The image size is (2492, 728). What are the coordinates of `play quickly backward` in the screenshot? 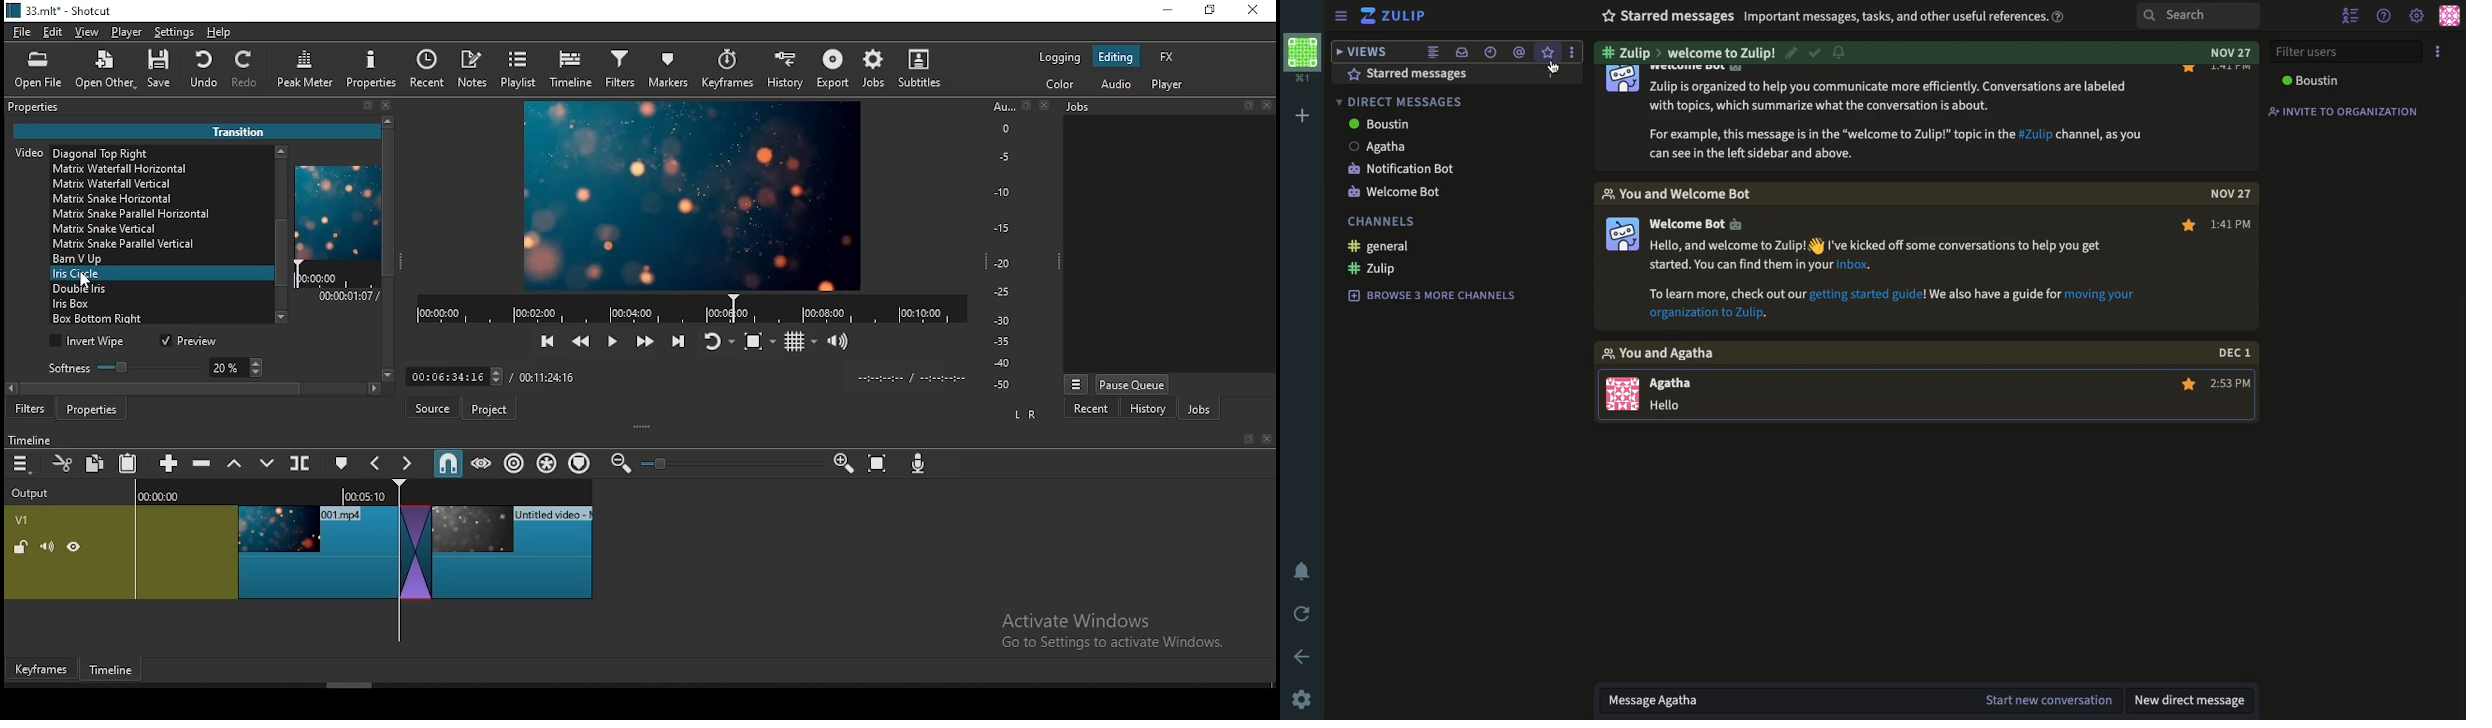 It's located at (579, 339).